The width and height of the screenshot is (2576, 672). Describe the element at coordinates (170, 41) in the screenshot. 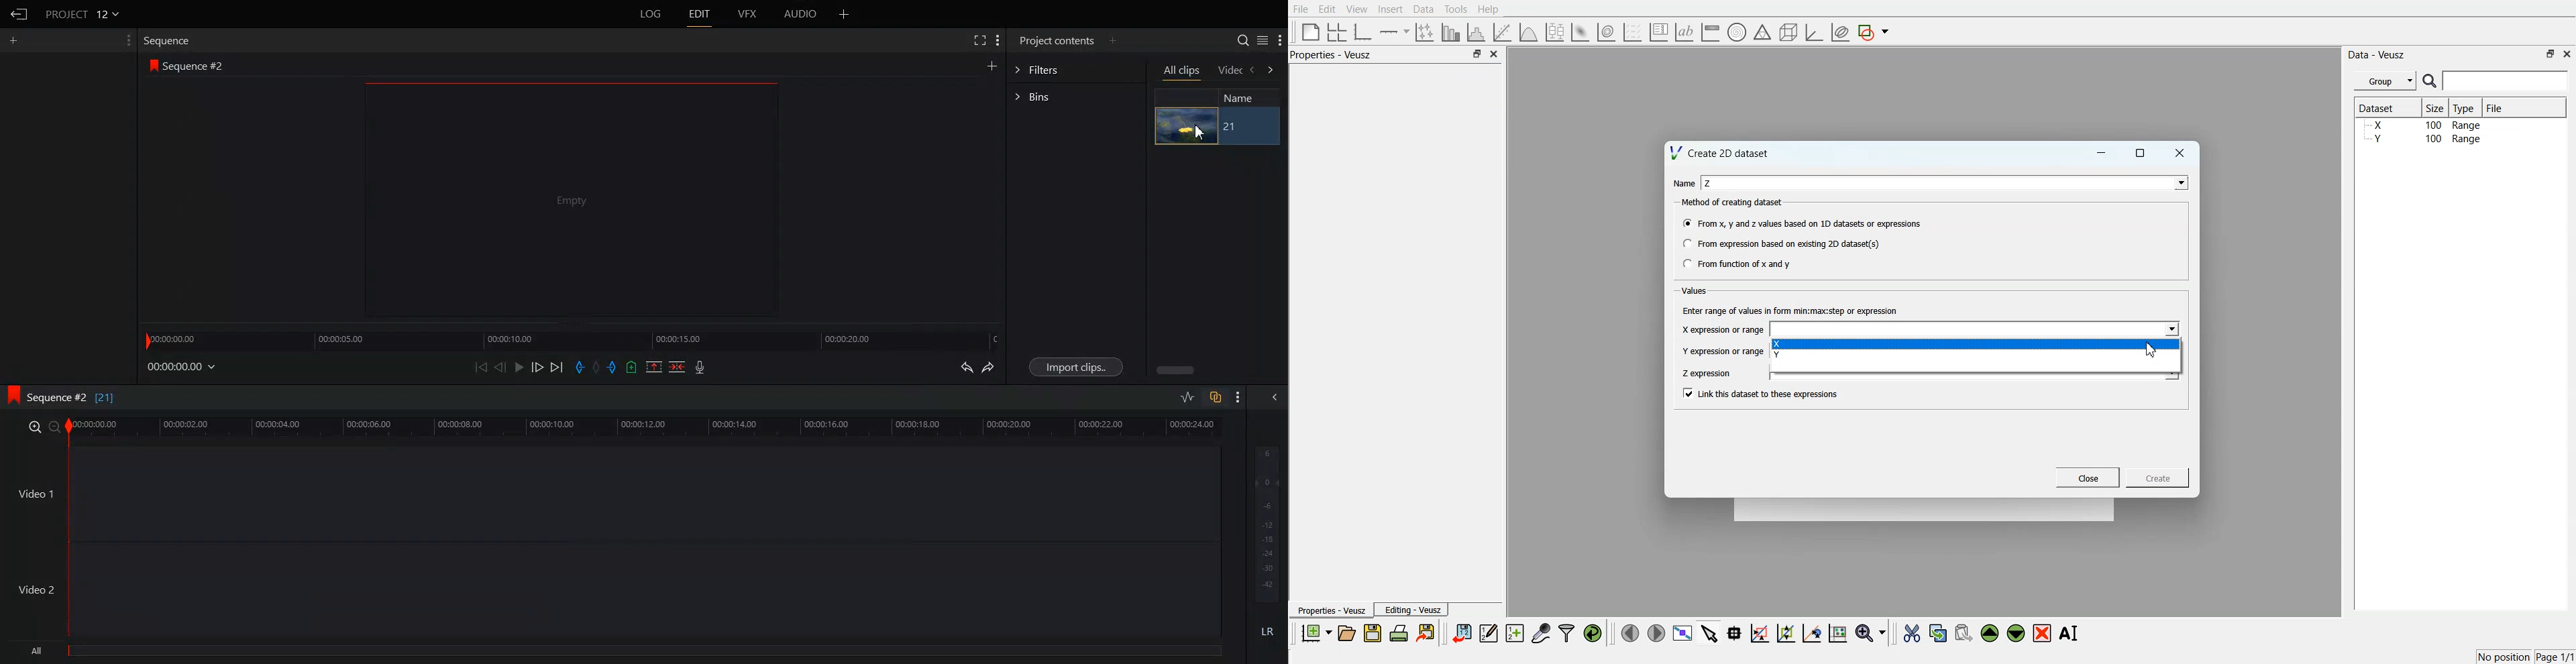

I see `Sequence` at that location.